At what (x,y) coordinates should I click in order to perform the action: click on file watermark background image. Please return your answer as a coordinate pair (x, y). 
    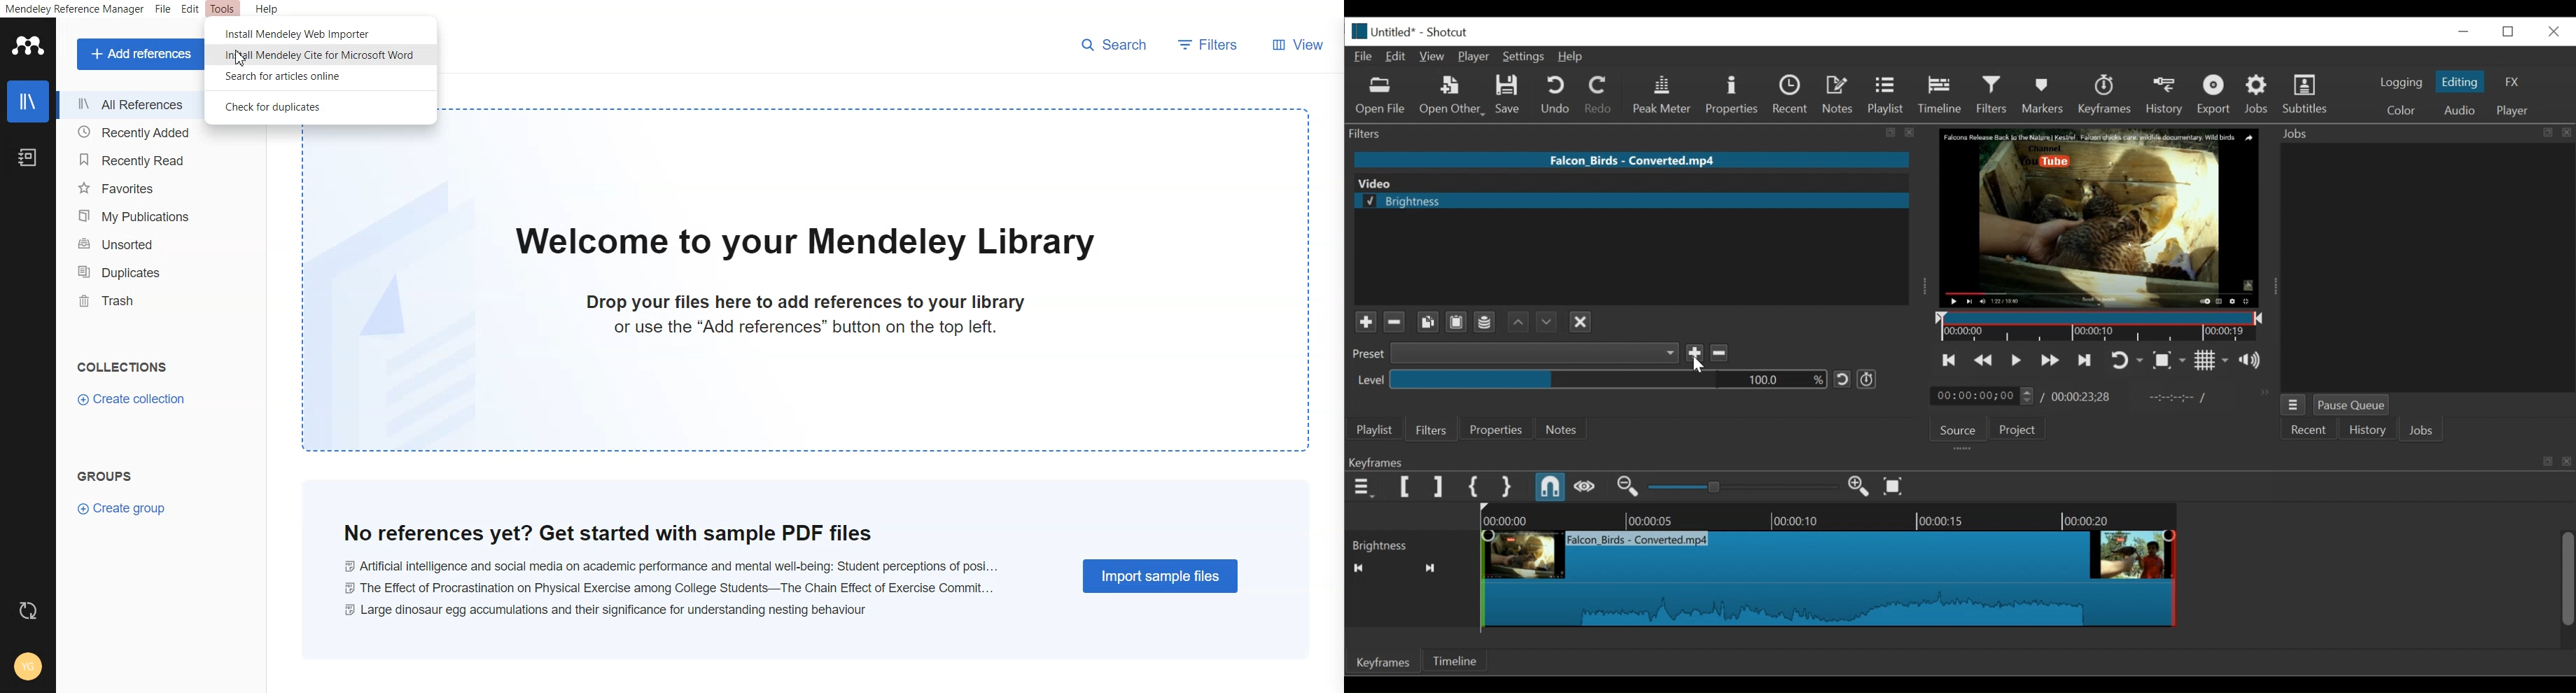
    Looking at the image, I should click on (398, 313).